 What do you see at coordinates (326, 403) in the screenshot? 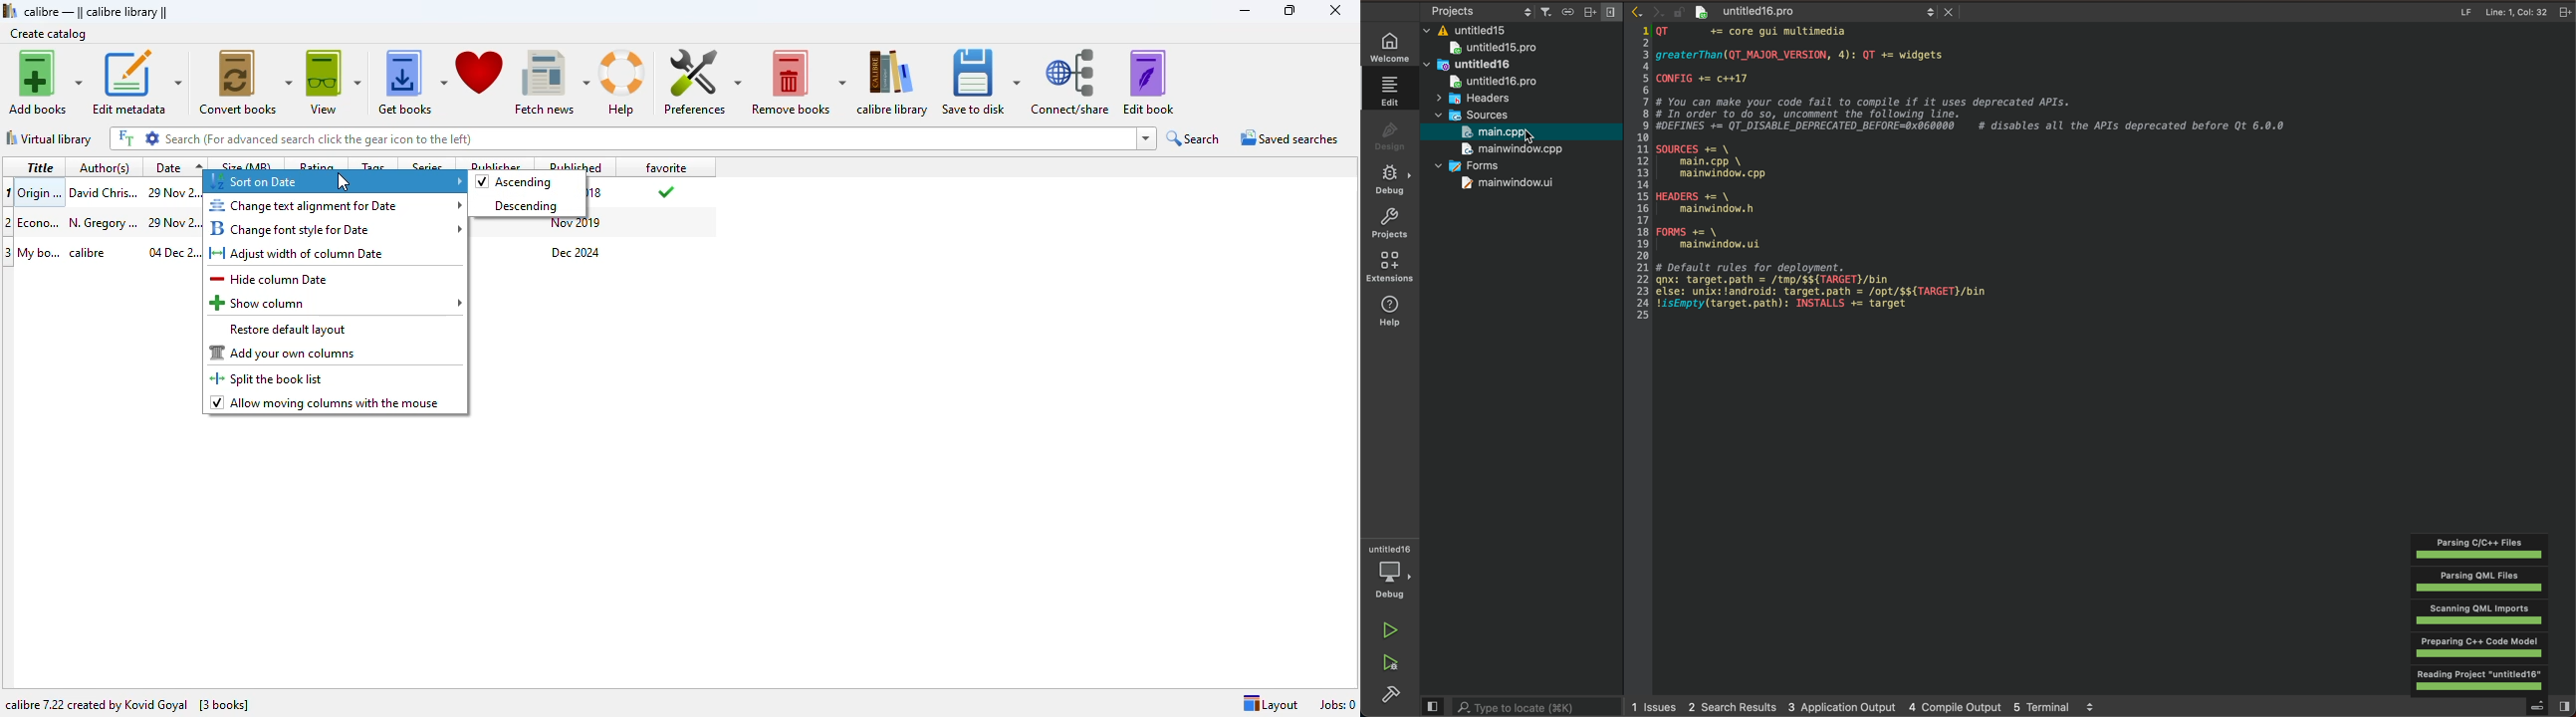
I see `allow moving columns with the mouse` at bounding box center [326, 403].